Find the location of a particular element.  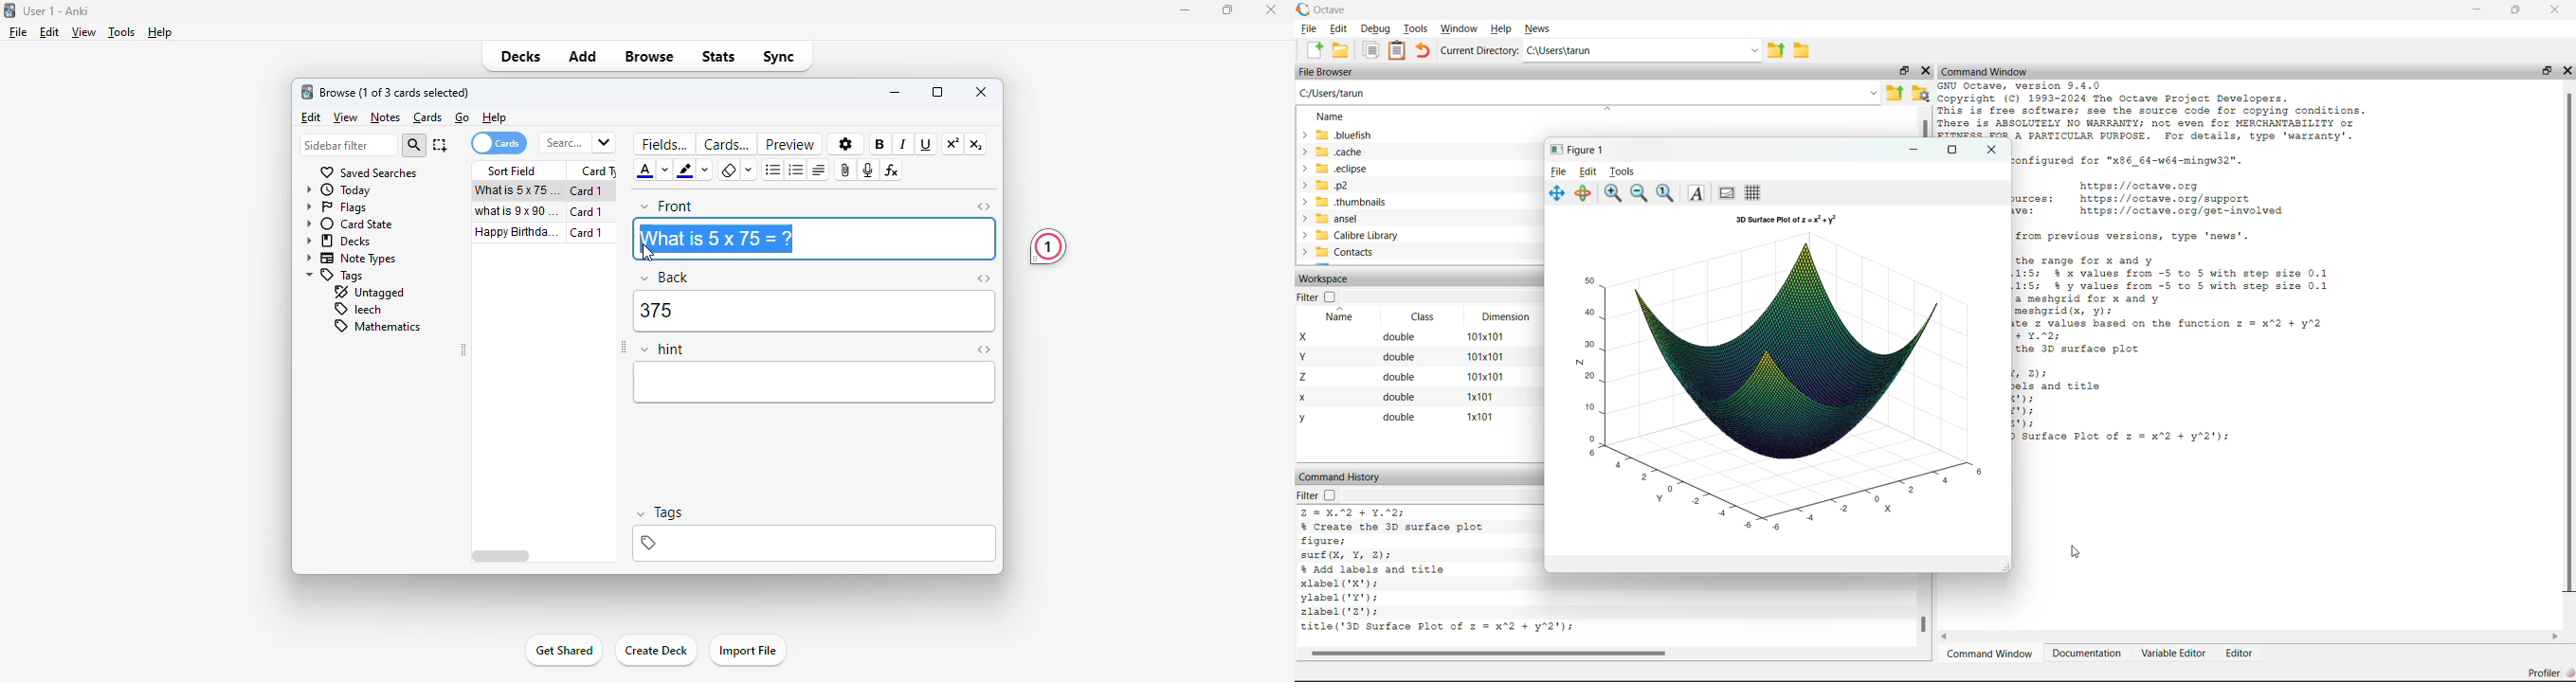

notes is located at coordinates (385, 117).